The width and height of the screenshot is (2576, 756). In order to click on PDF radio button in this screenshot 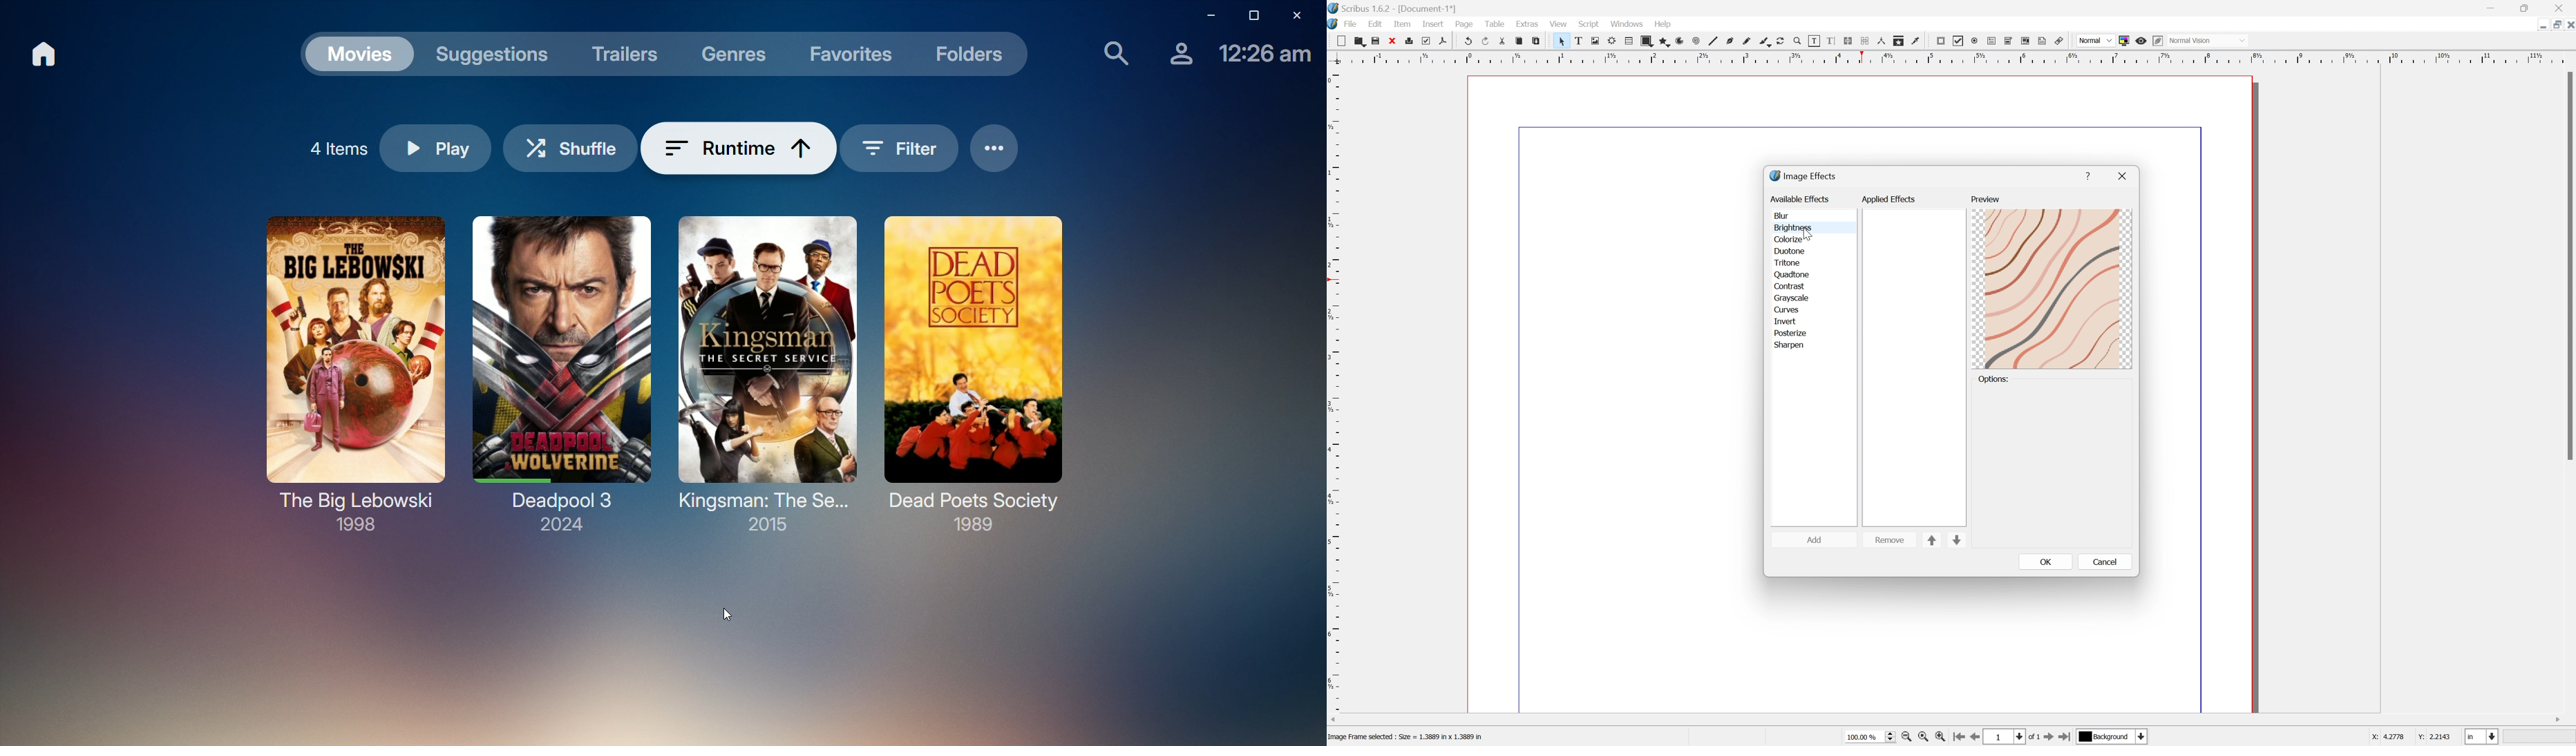, I will do `click(1974, 41)`.